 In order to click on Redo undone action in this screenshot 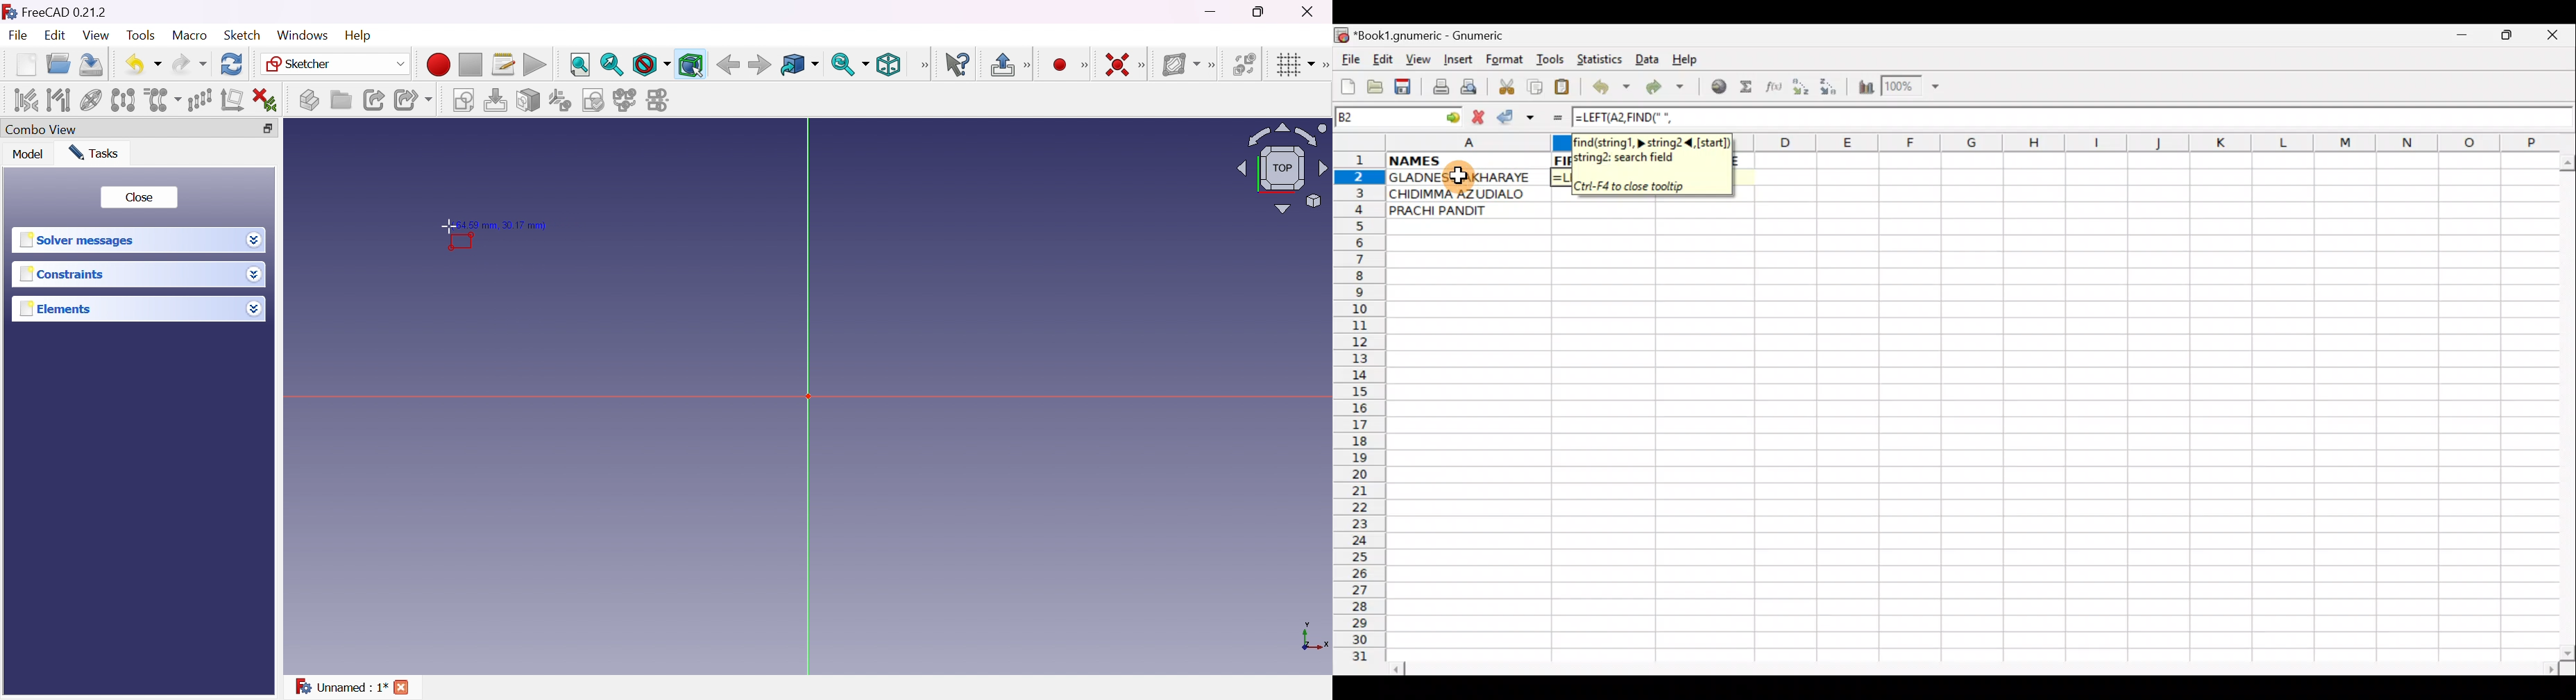, I will do `click(1668, 89)`.